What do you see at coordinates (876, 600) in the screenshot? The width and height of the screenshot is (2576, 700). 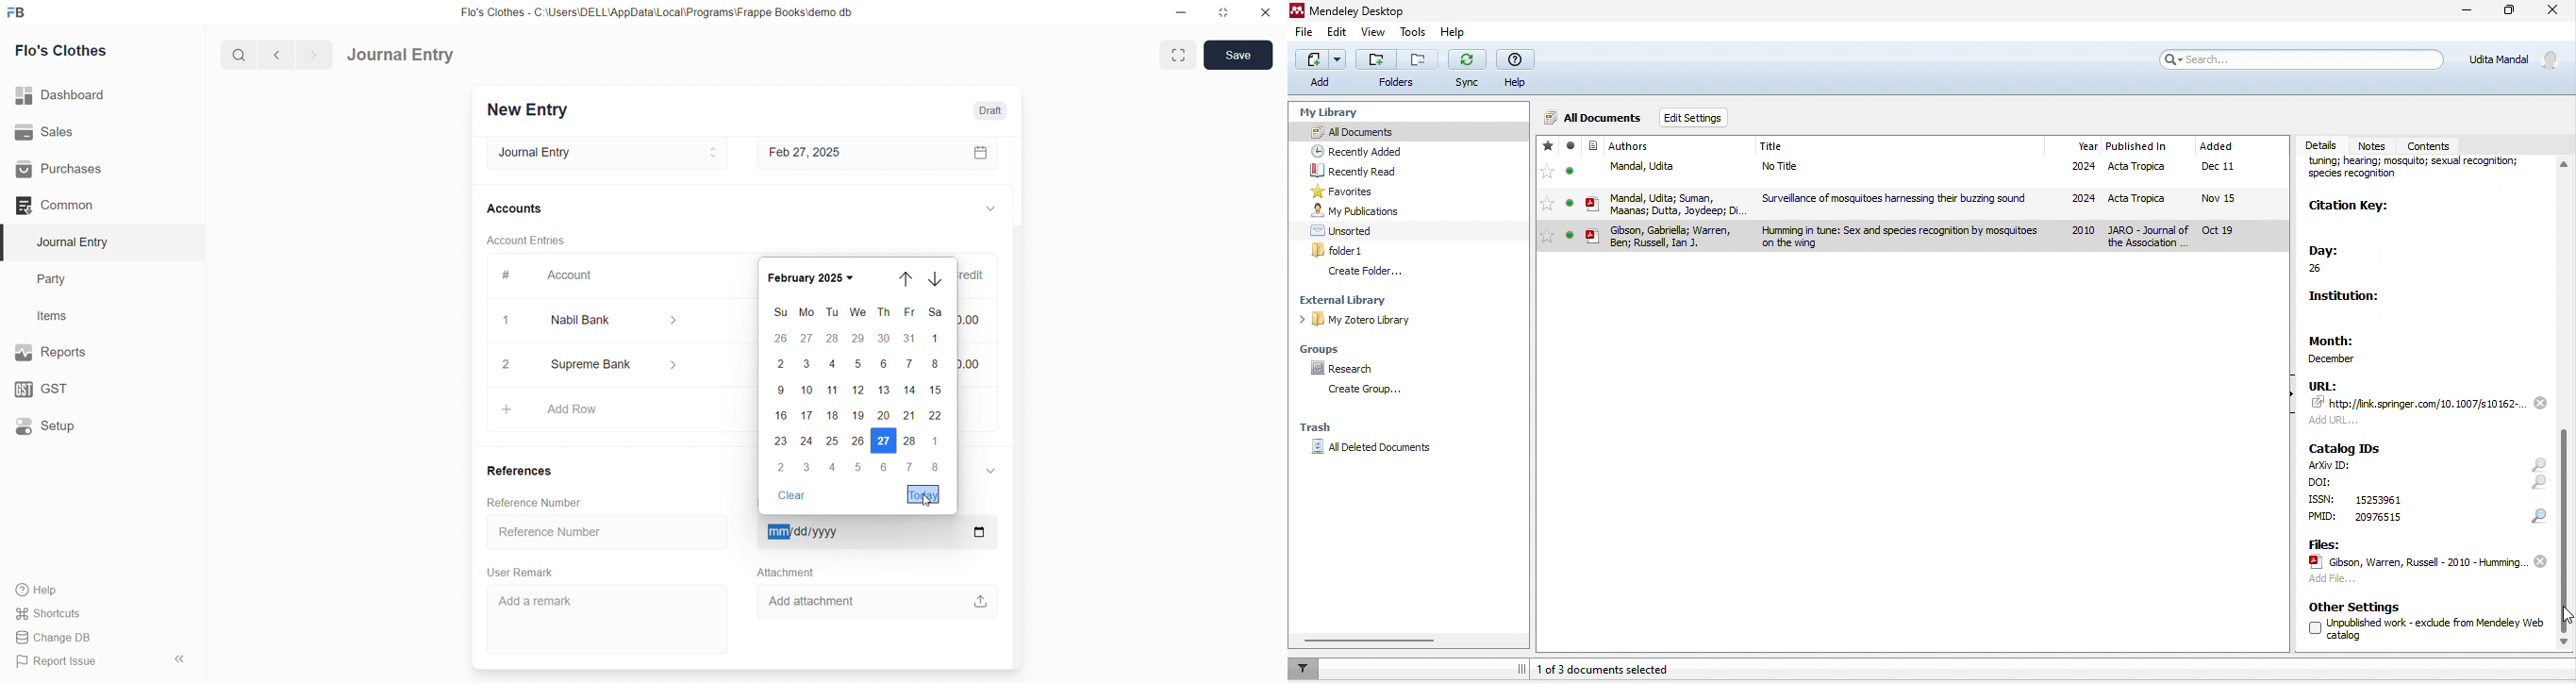 I see `Add attachment` at bounding box center [876, 600].